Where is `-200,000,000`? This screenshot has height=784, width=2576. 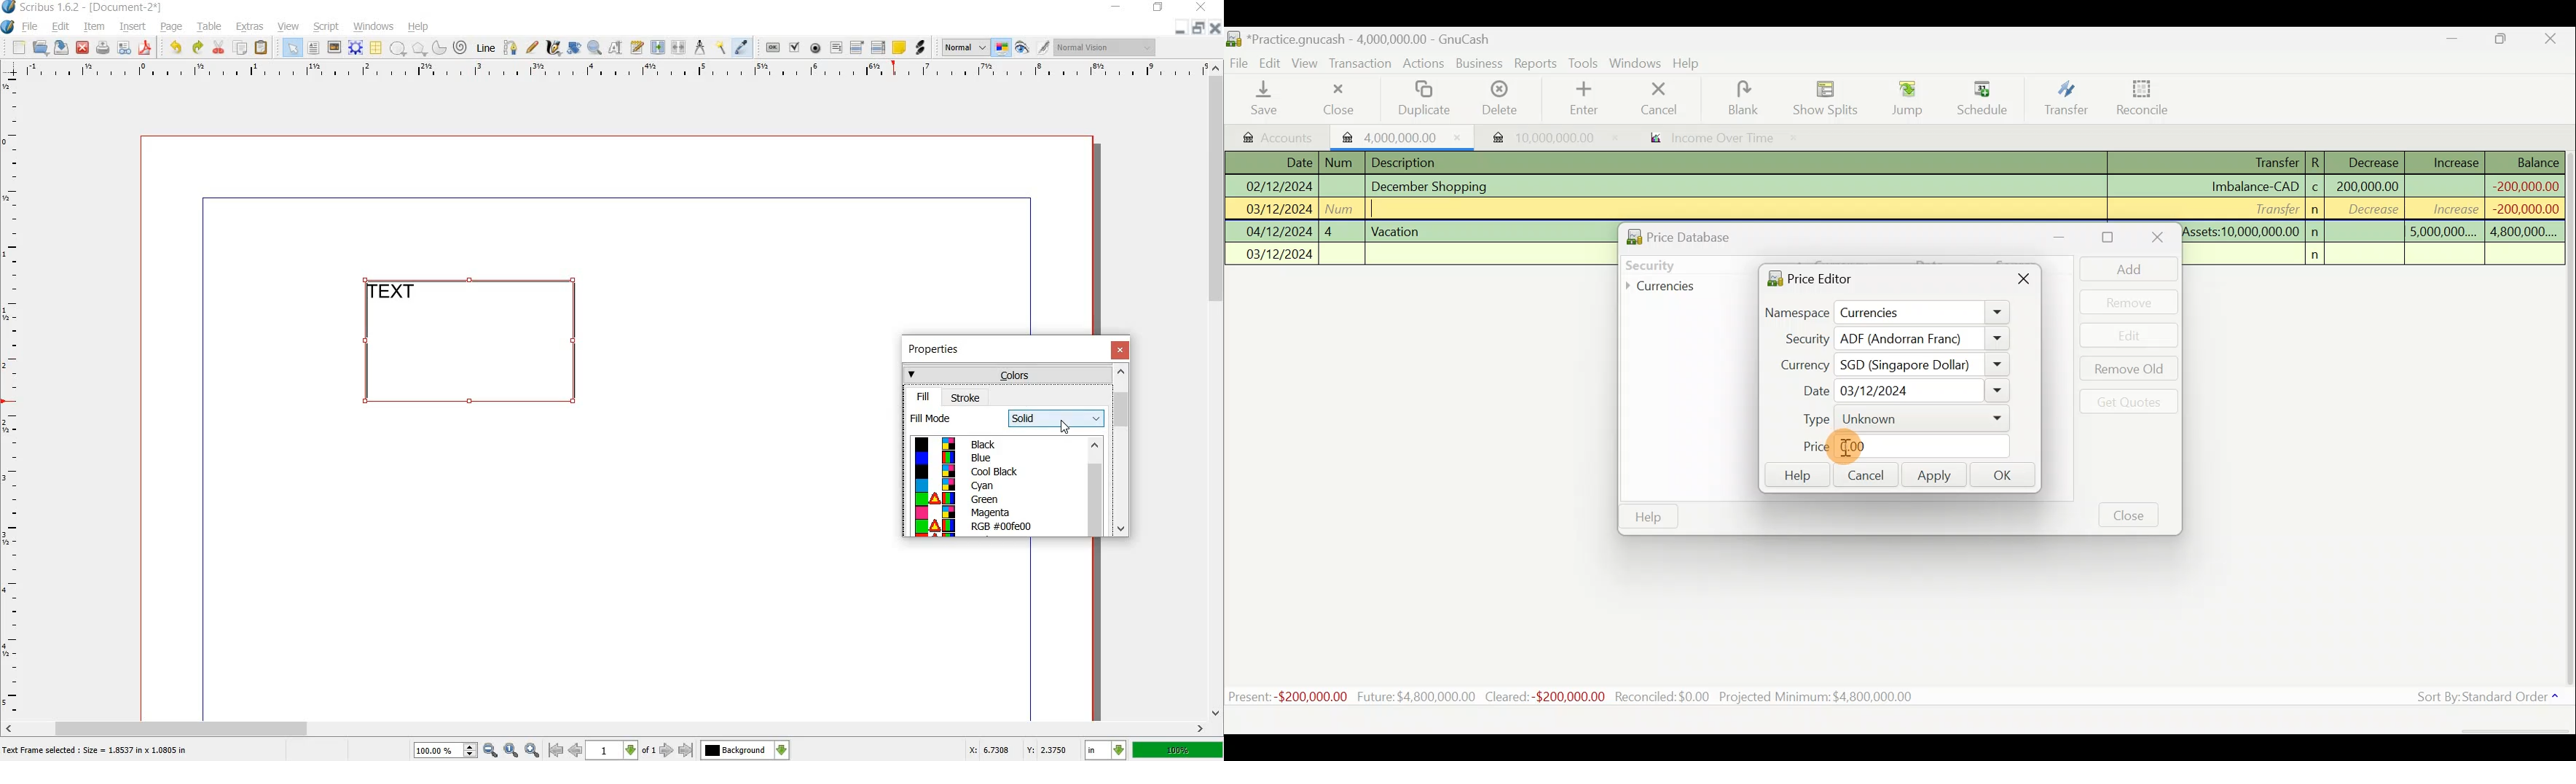 -200,000,000 is located at coordinates (2523, 185).